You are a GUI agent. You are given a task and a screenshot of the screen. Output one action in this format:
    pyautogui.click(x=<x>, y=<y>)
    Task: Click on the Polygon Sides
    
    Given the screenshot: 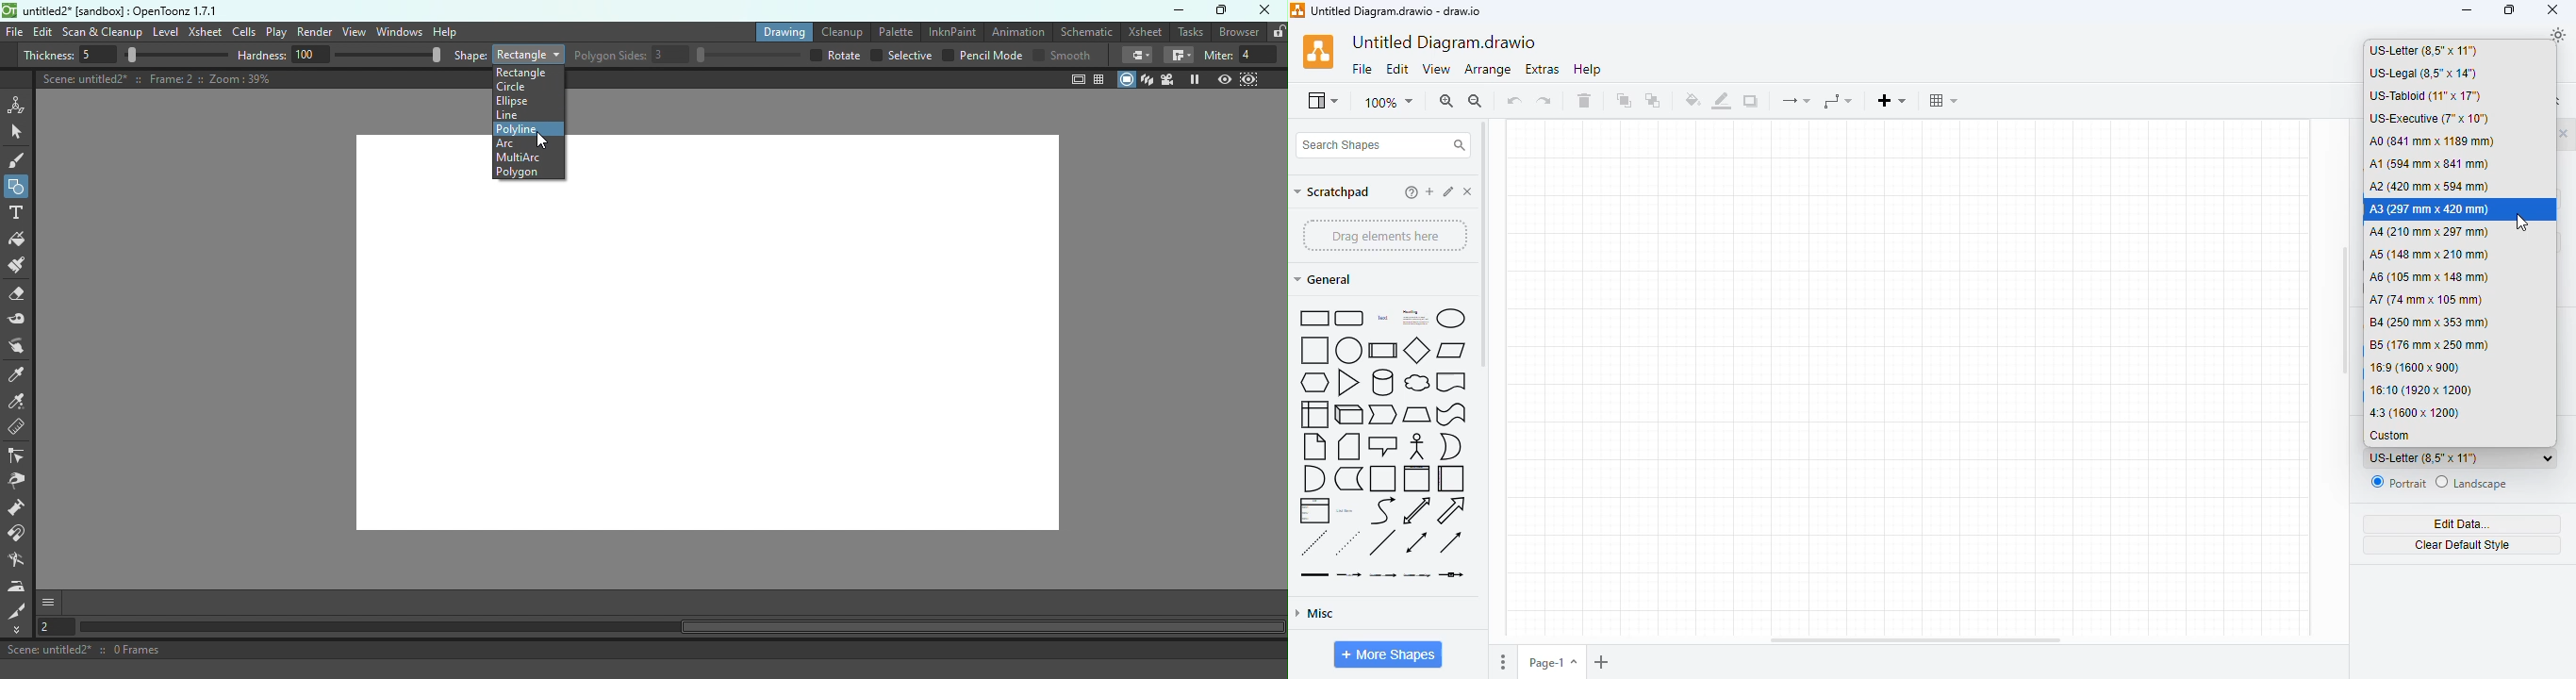 What is the action you would take?
    pyautogui.click(x=688, y=56)
    